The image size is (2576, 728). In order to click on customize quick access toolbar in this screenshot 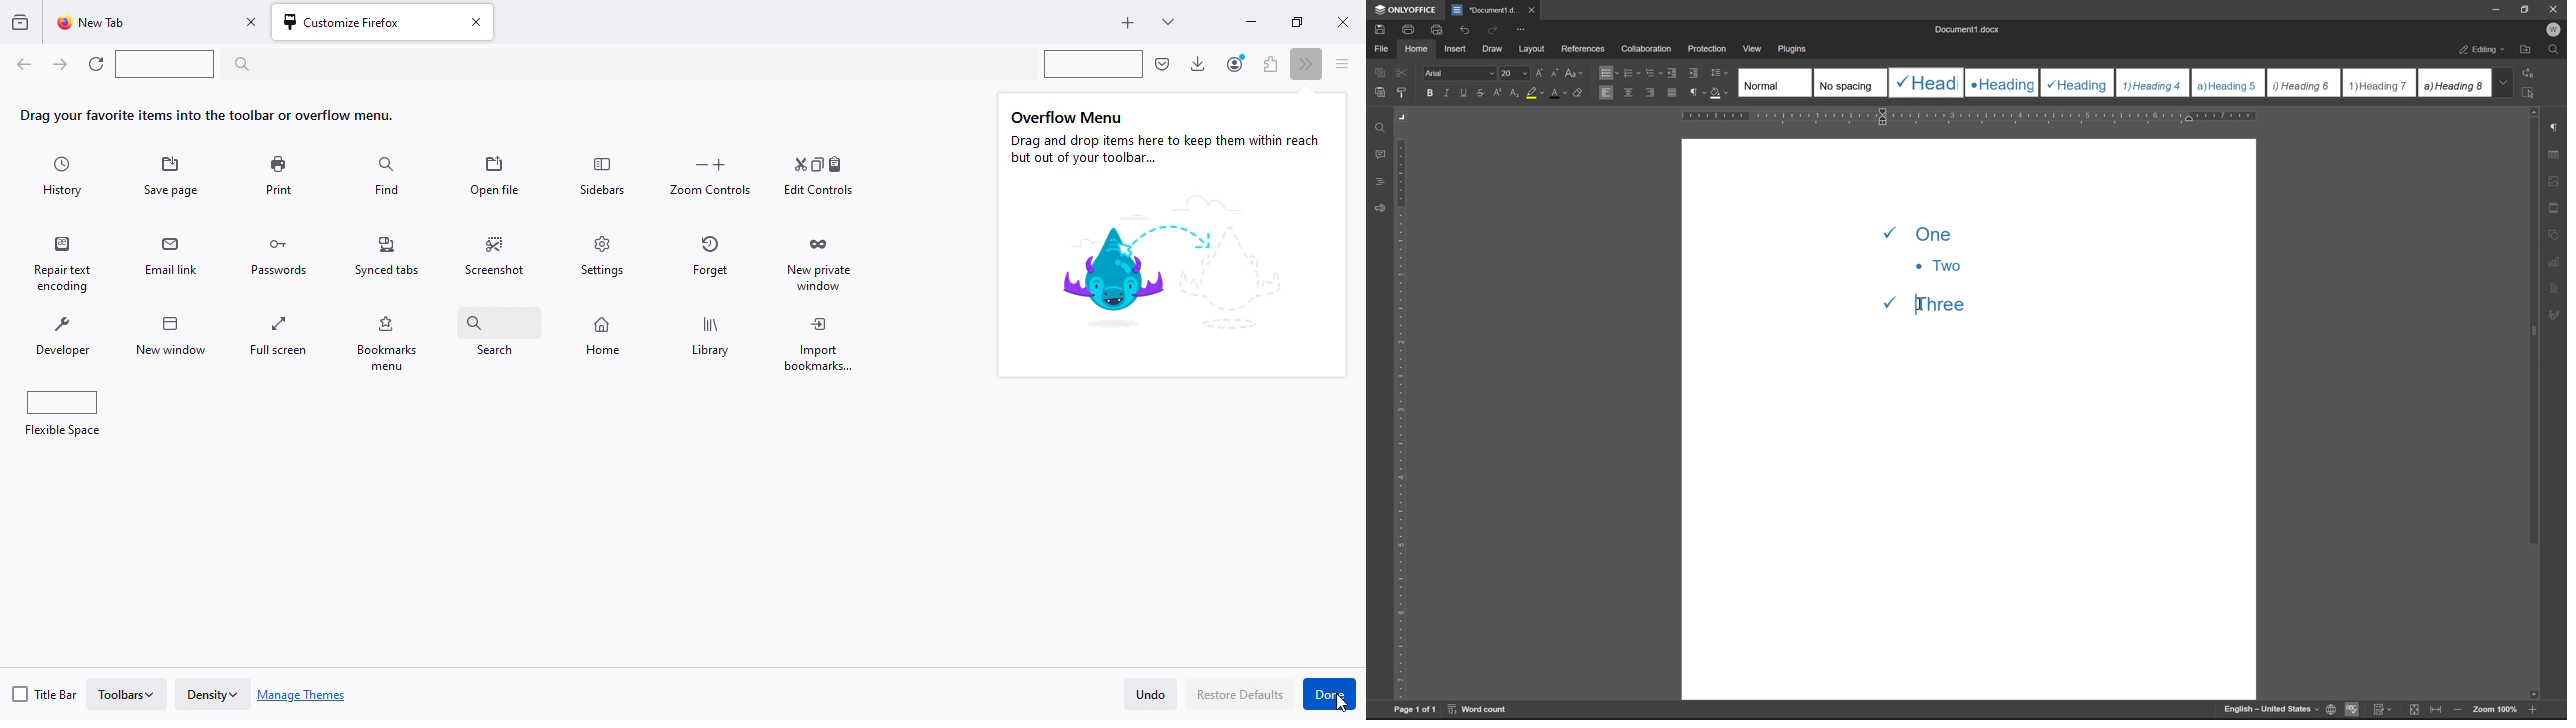, I will do `click(1520, 30)`.